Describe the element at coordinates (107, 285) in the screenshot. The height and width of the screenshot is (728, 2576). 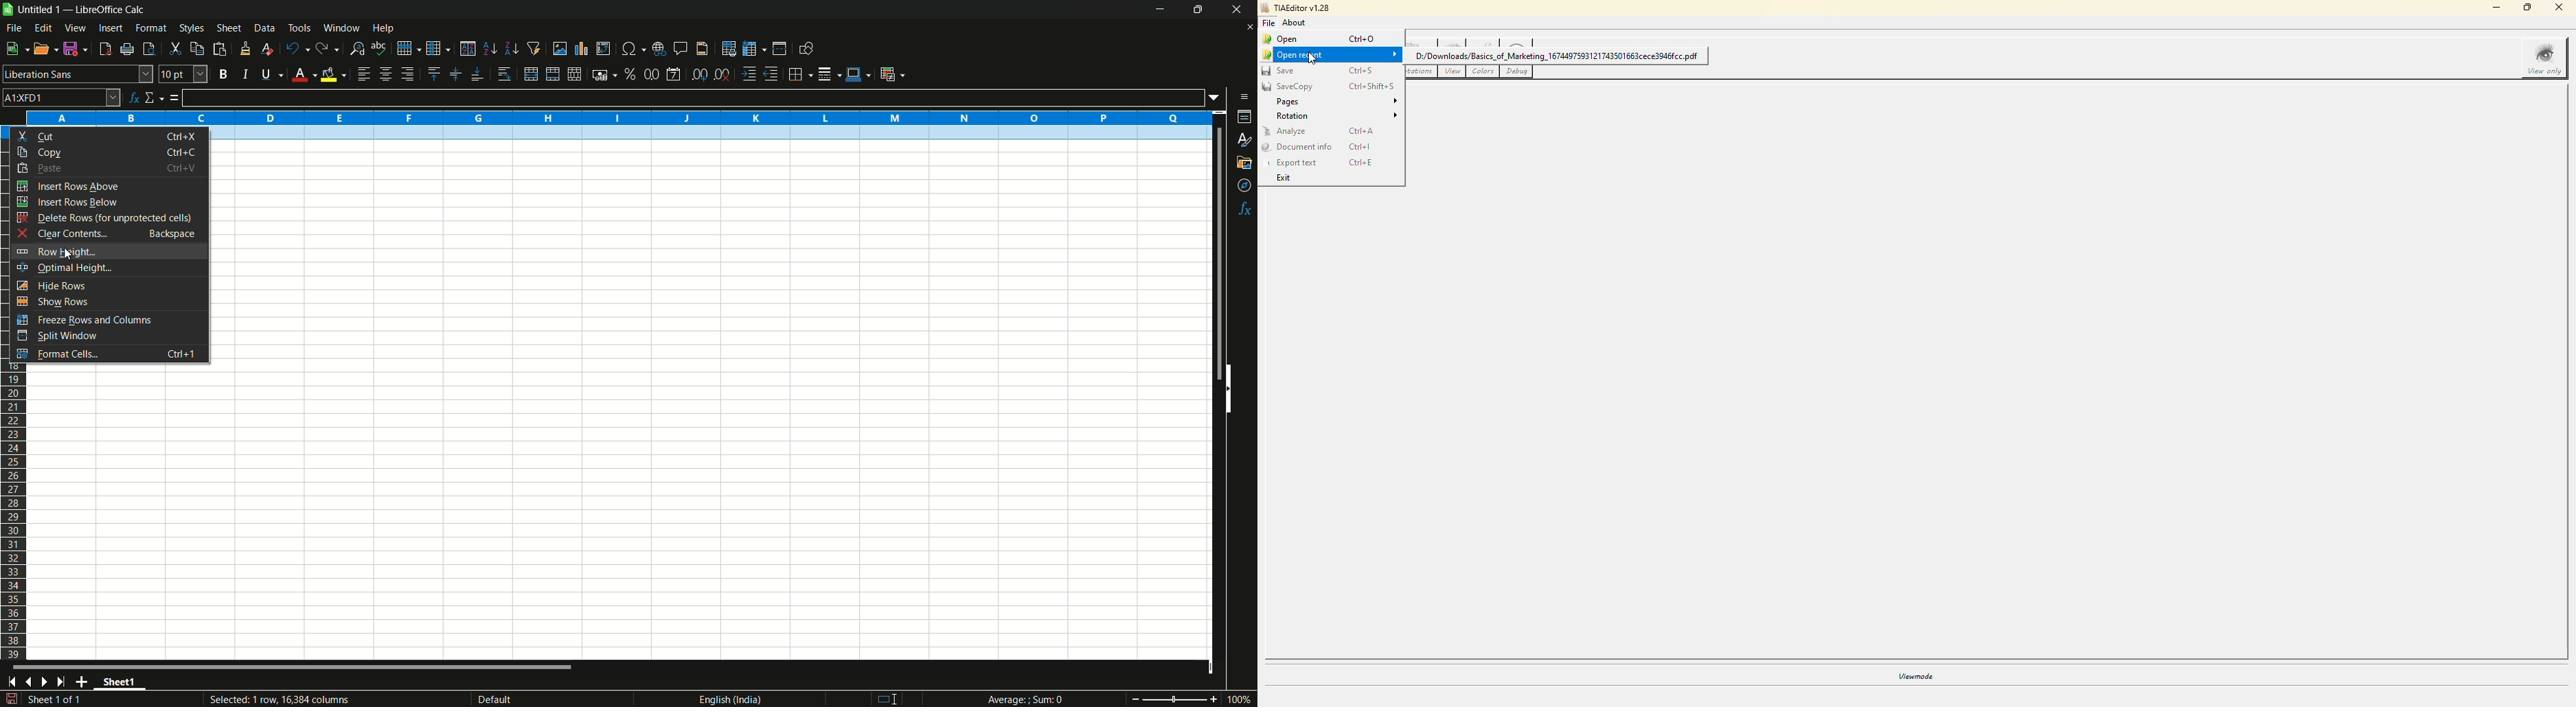
I see `hide rows` at that location.